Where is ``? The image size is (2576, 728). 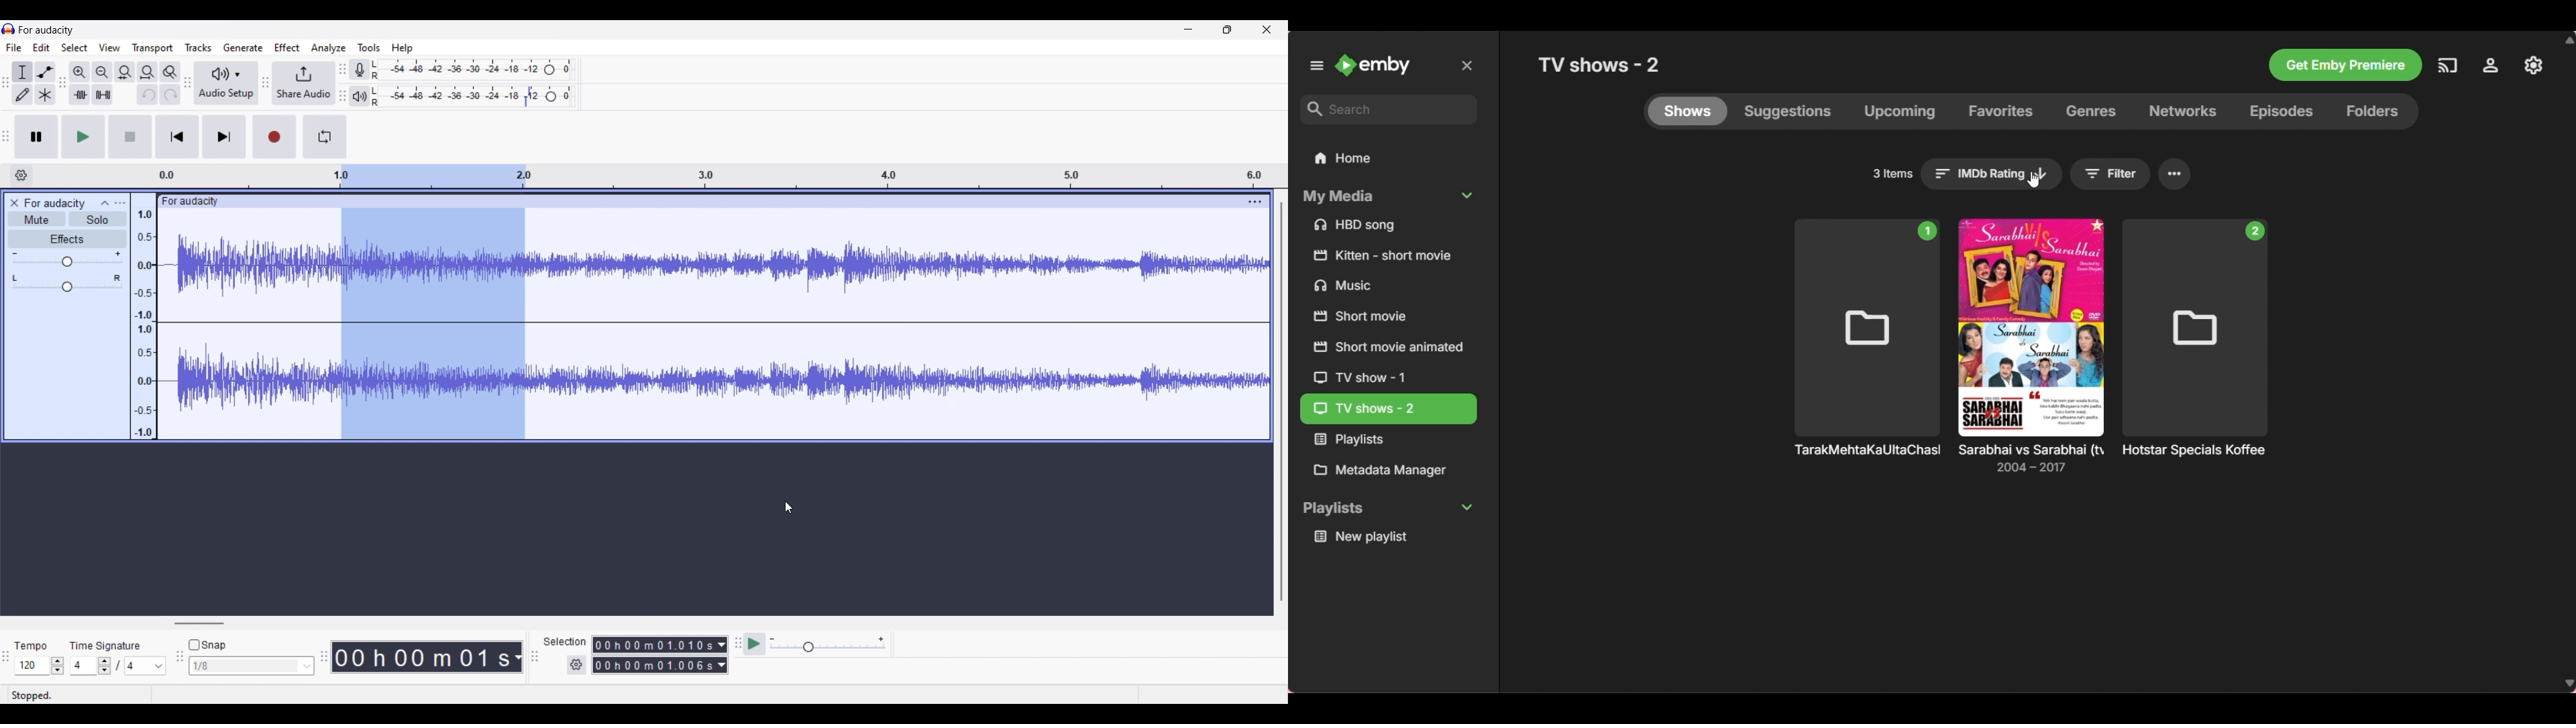  is located at coordinates (1382, 257).